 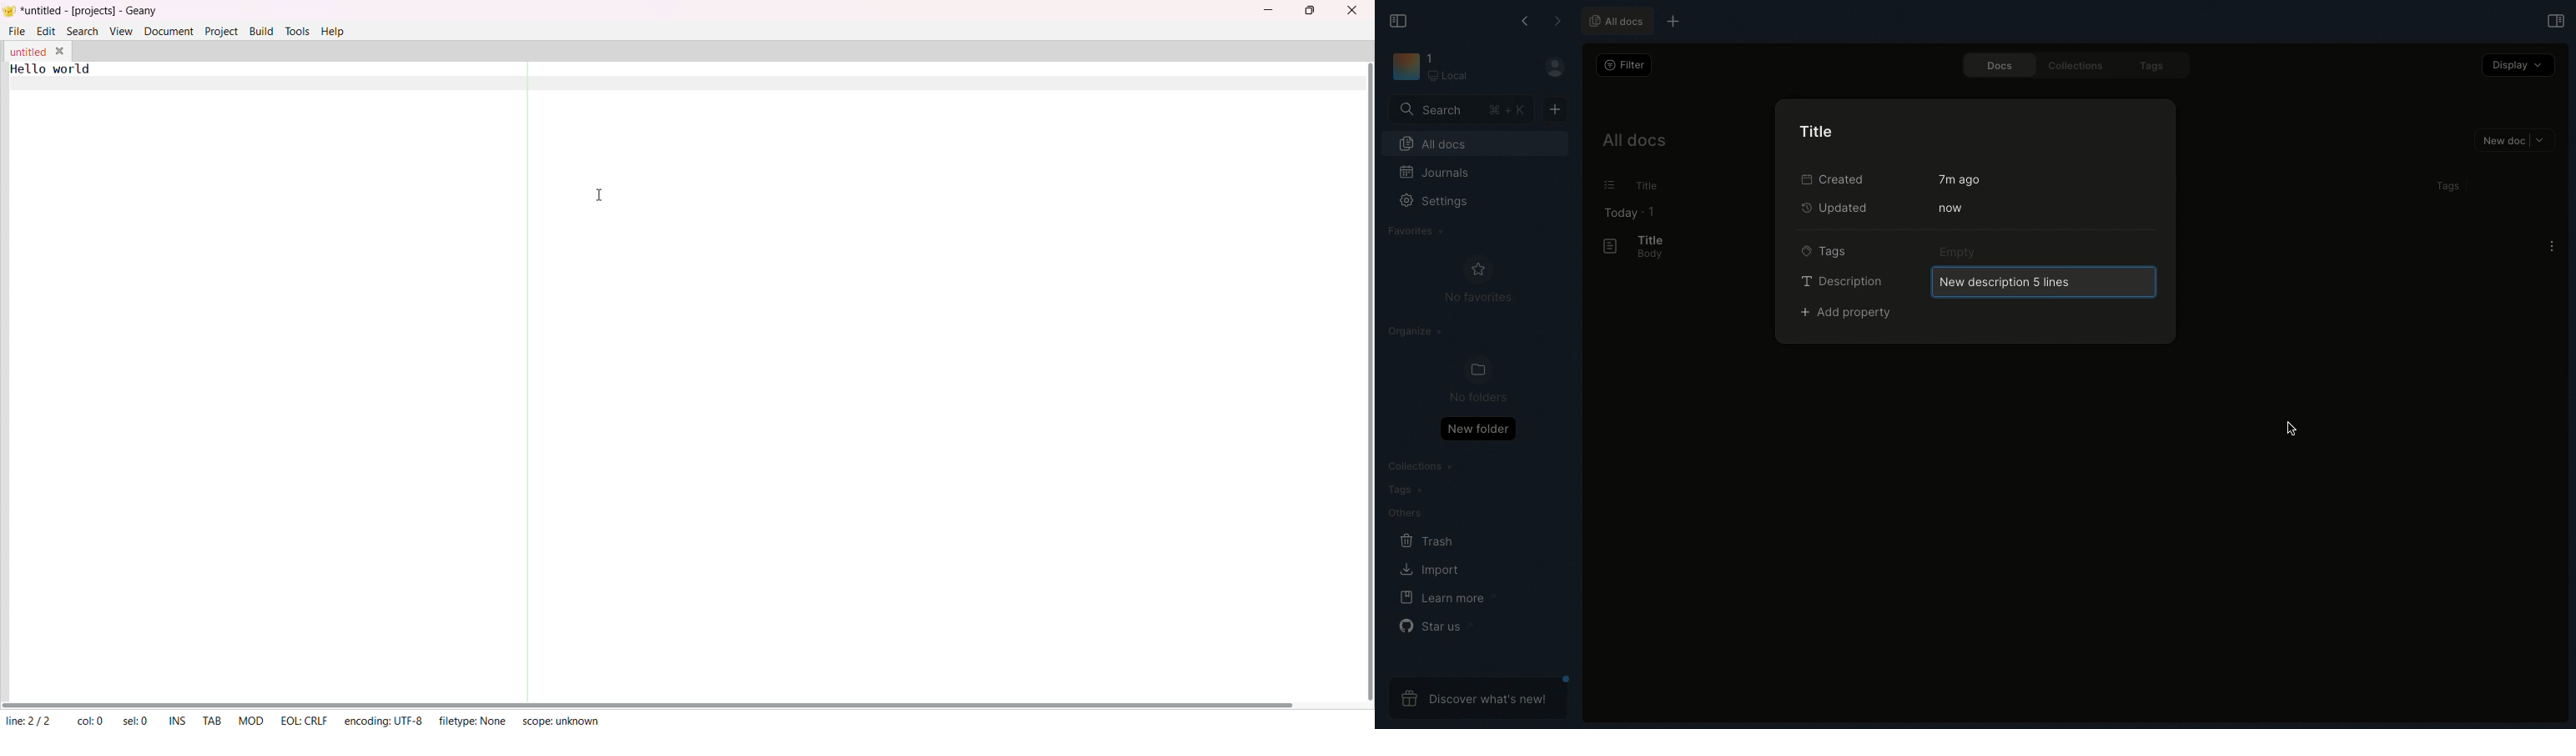 I want to click on Title, so click(x=1821, y=130).